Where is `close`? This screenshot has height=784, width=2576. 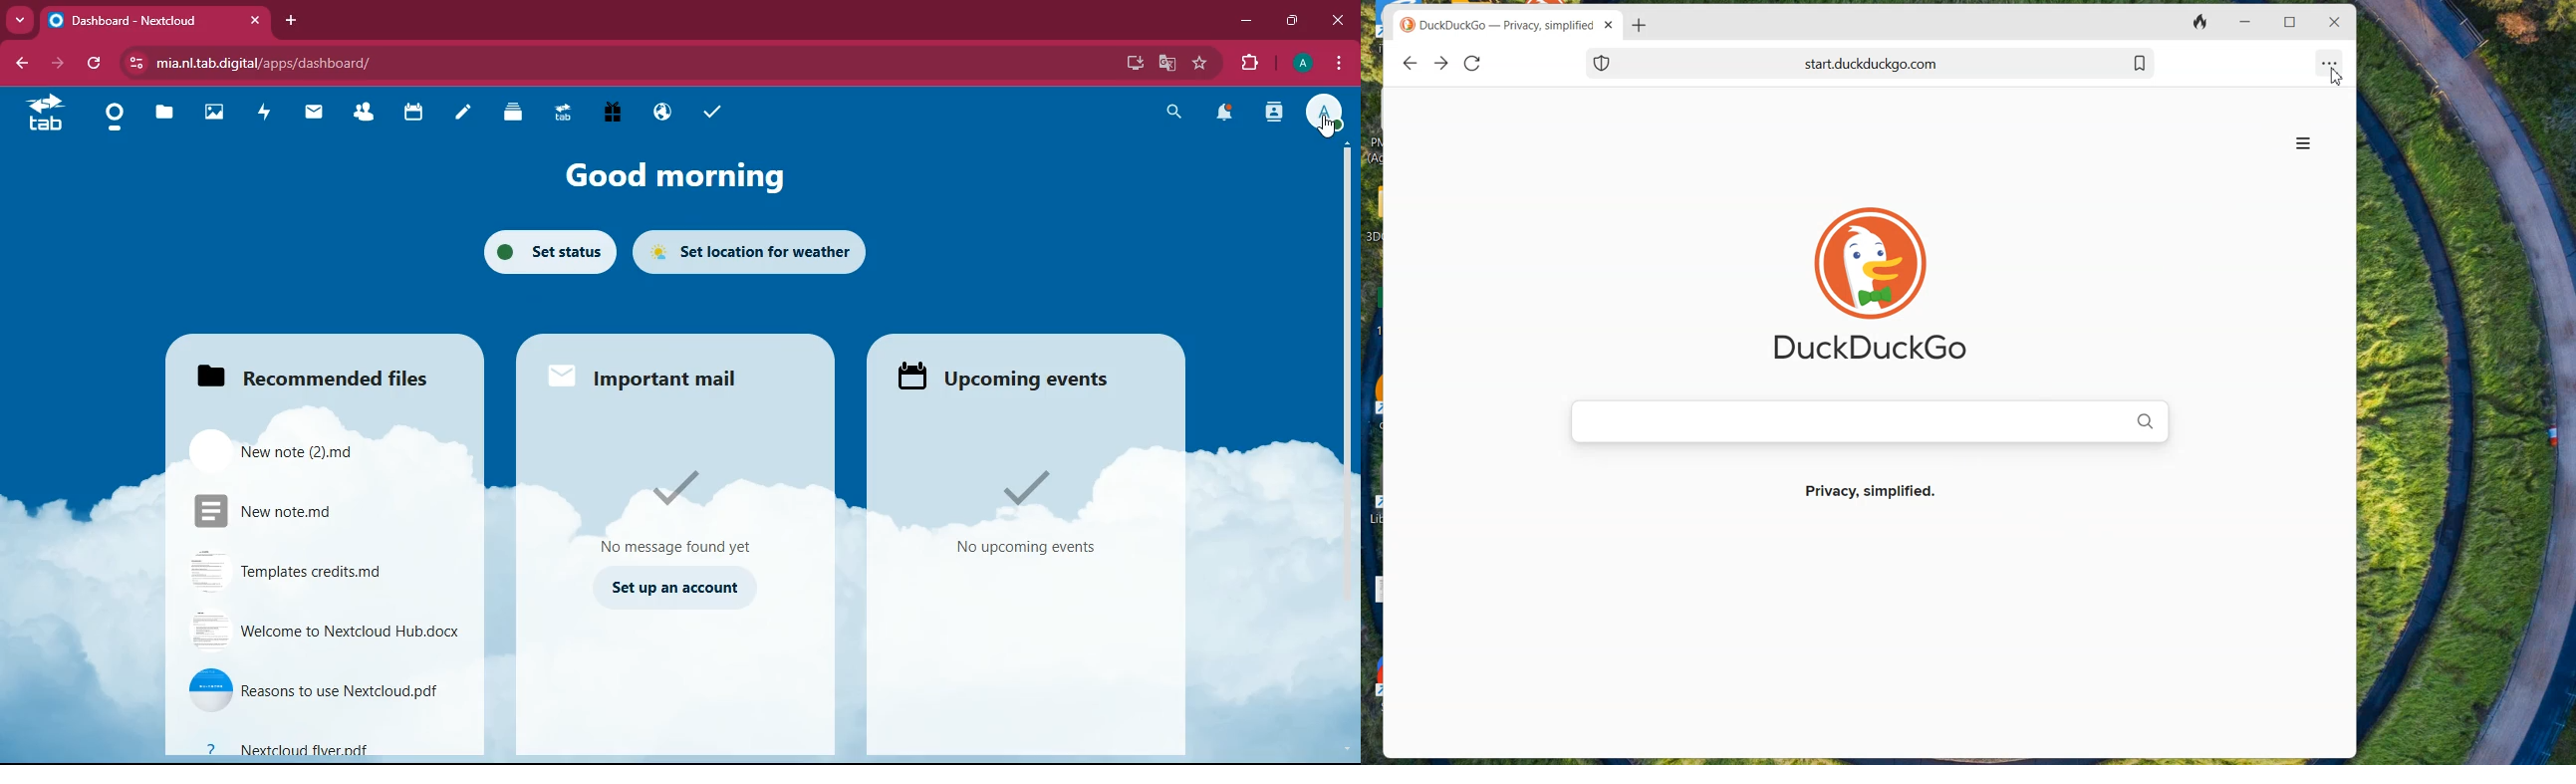
close is located at coordinates (1337, 19).